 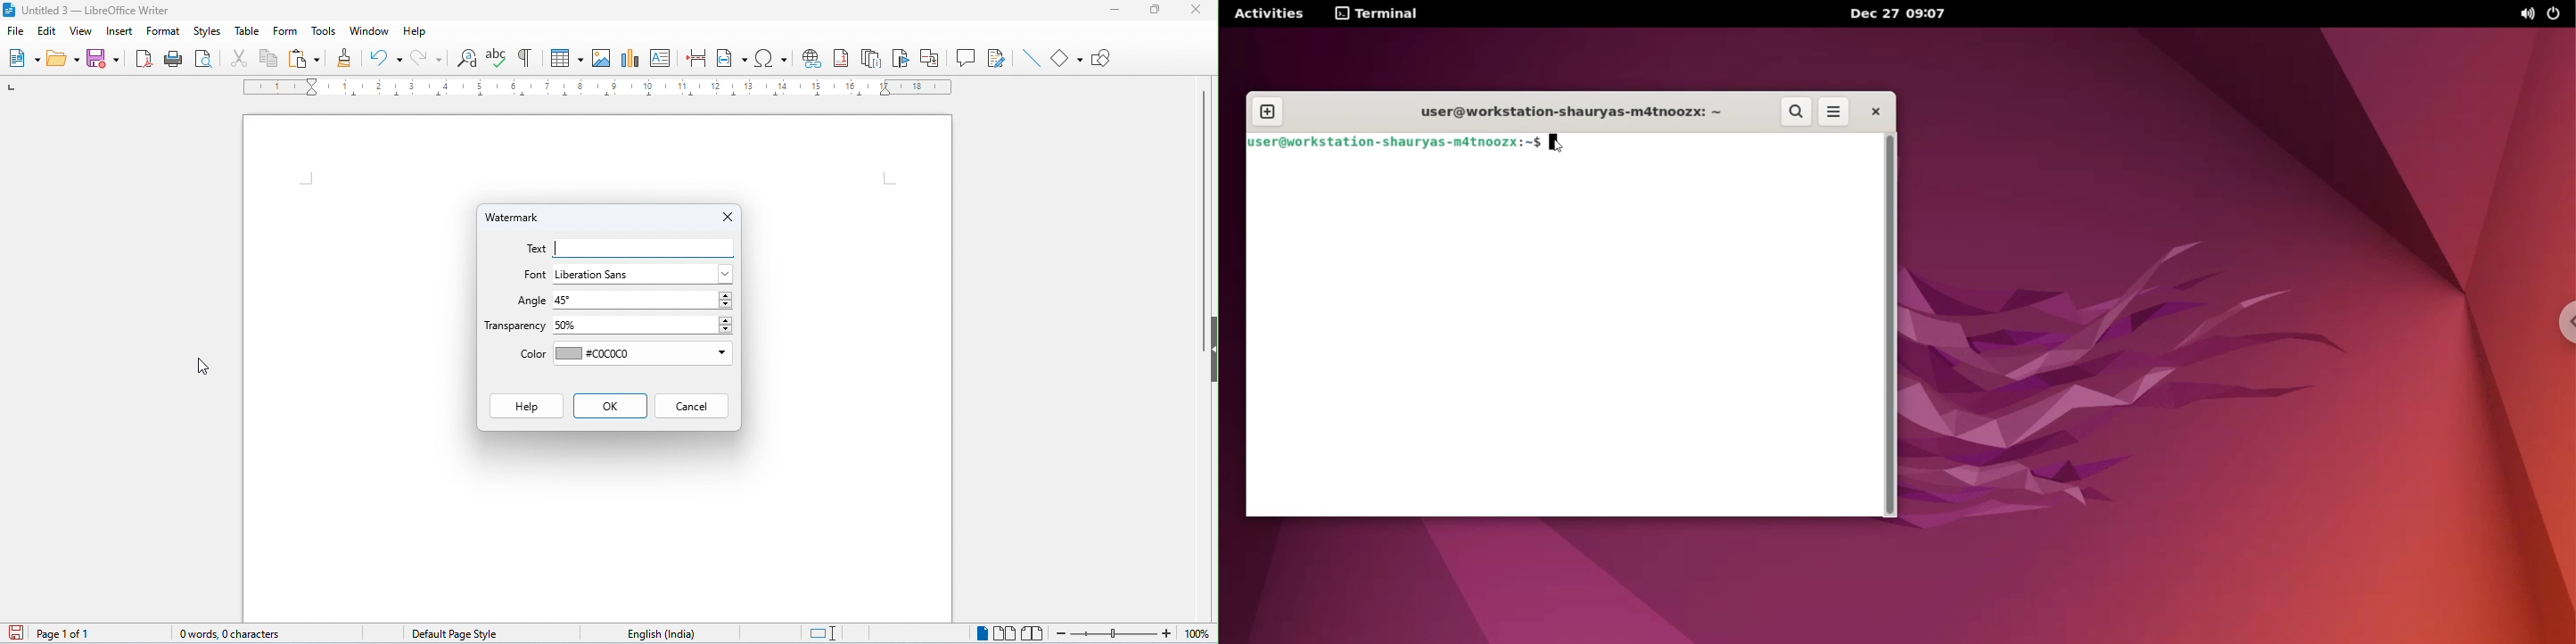 What do you see at coordinates (1136, 634) in the screenshot?
I see `zoom` at bounding box center [1136, 634].